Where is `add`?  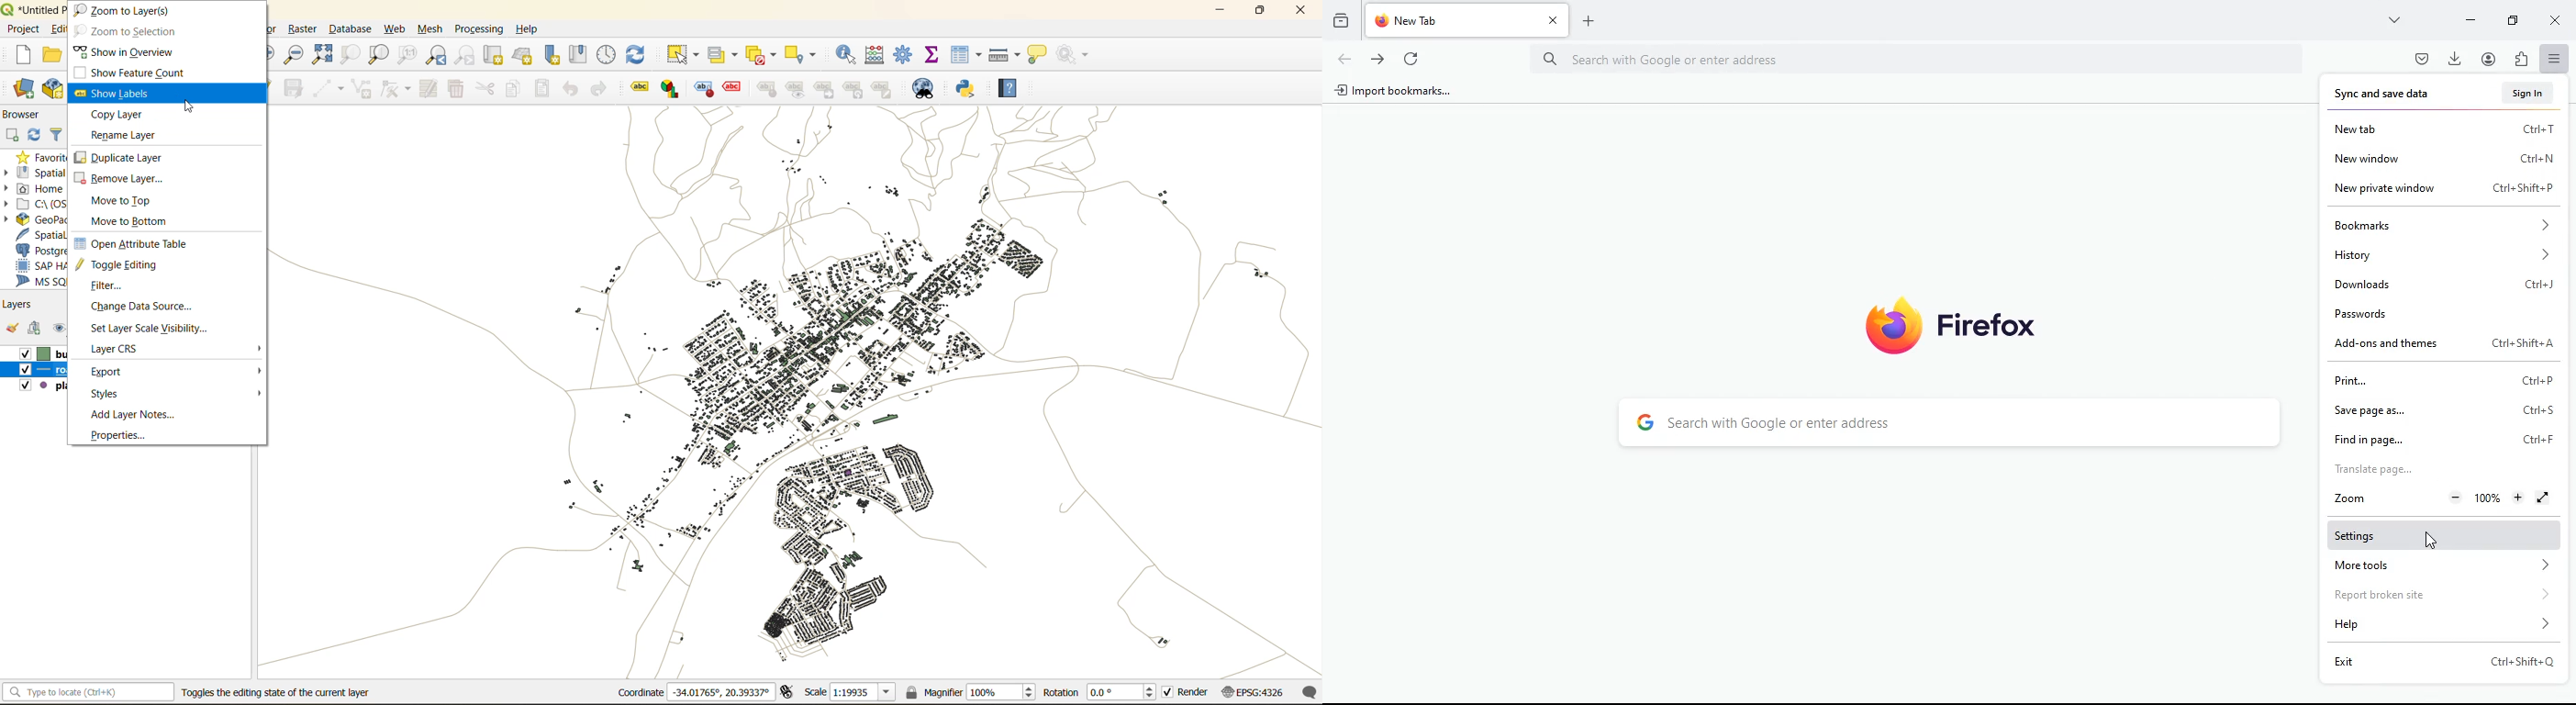
add is located at coordinates (10, 135).